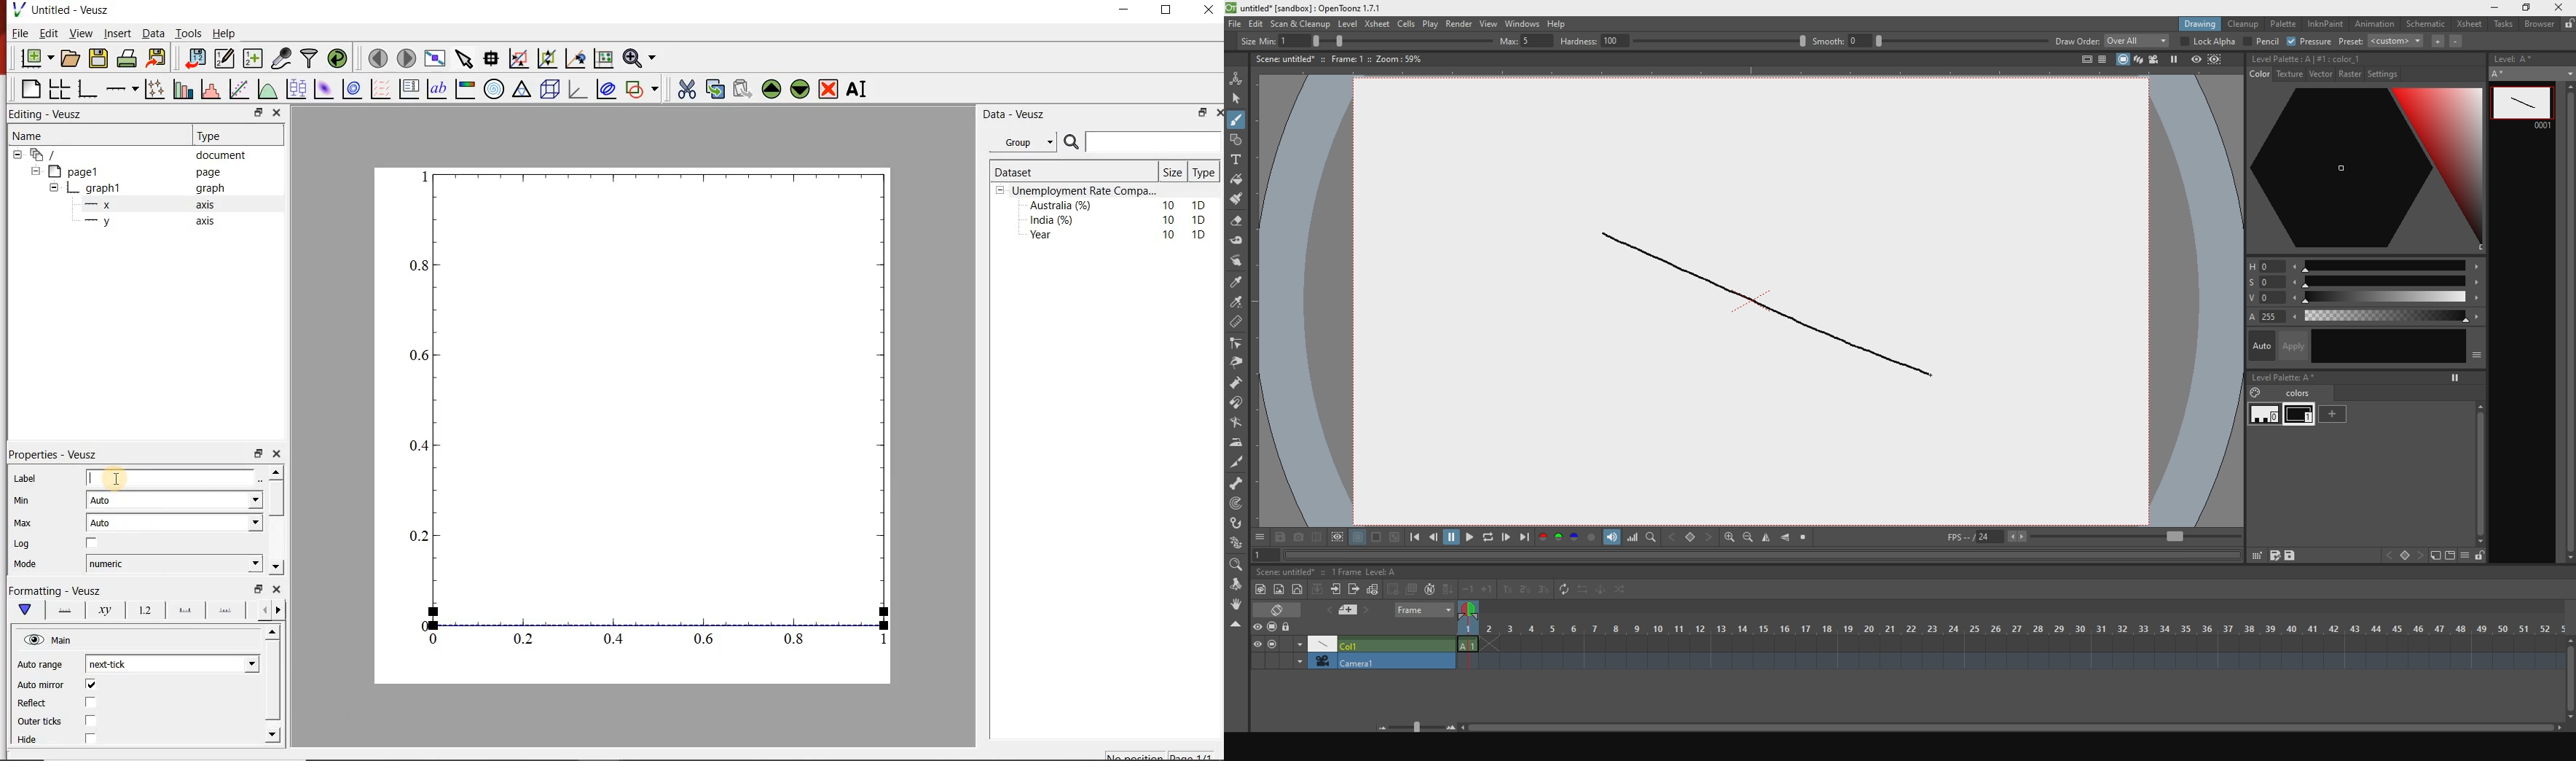 The width and height of the screenshot is (2576, 784). What do you see at coordinates (36, 566) in the screenshot?
I see `Mode` at bounding box center [36, 566].